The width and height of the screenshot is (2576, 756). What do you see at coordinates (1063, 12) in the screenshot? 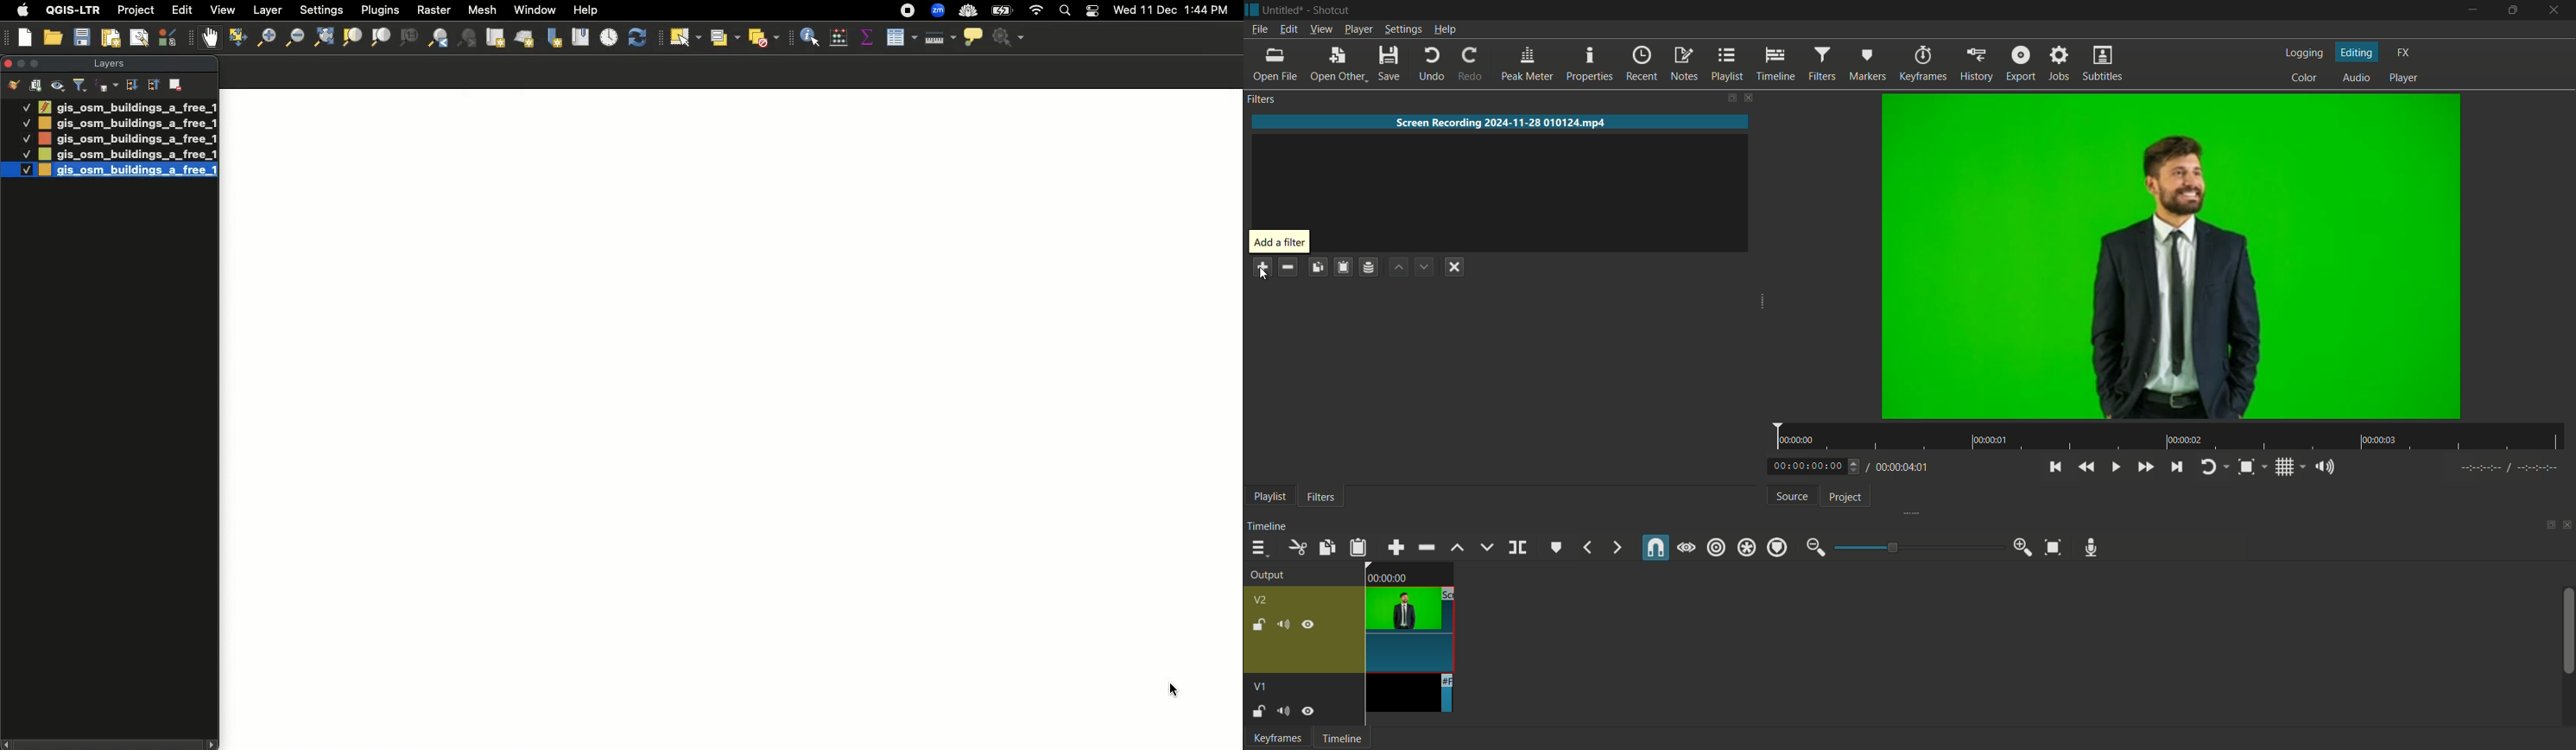
I see `Search` at bounding box center [1063, 12].